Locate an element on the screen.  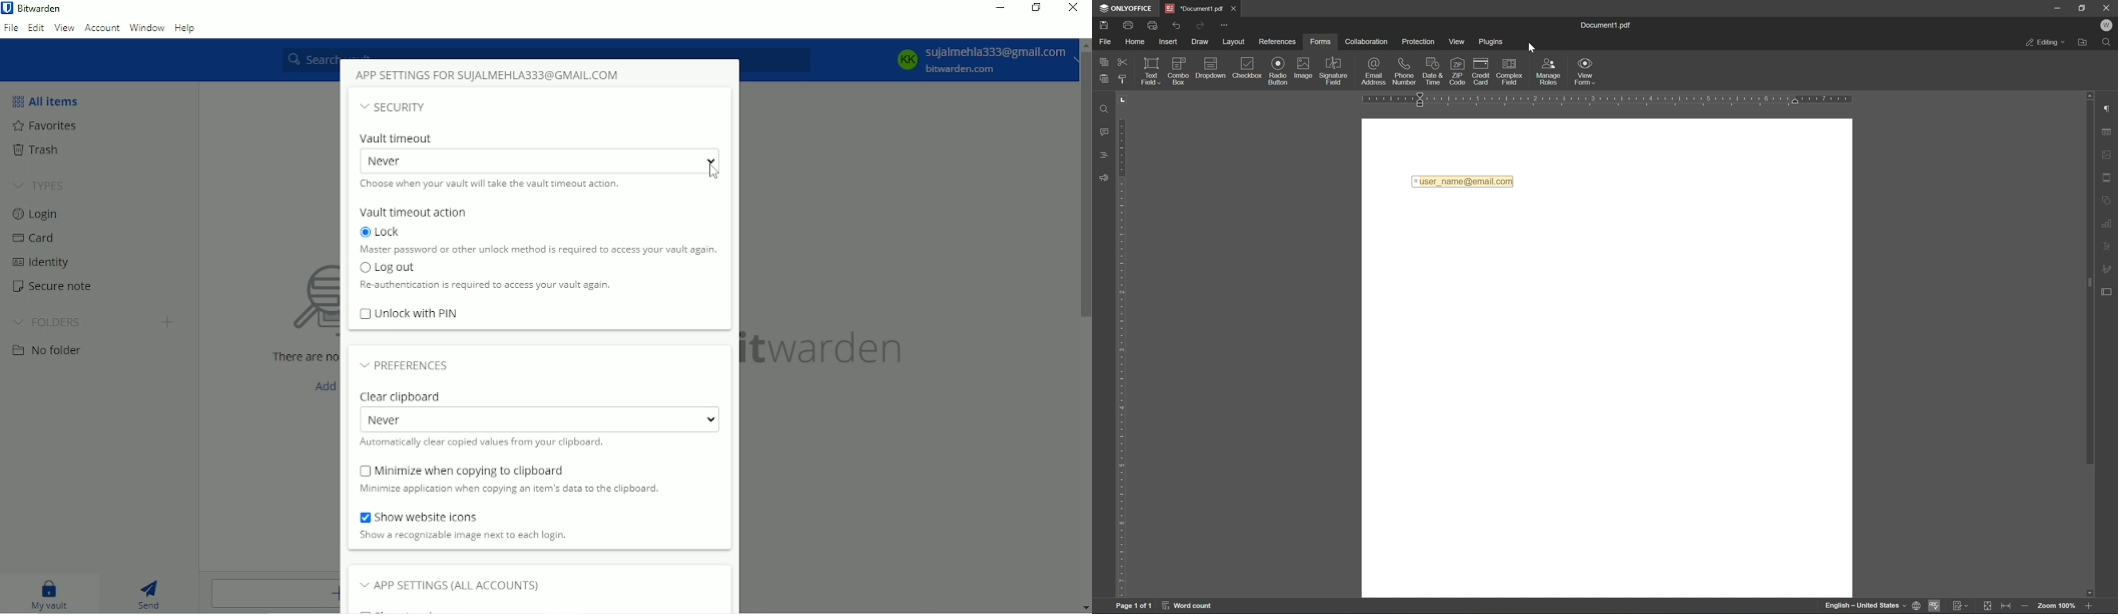
find is located at coordinates (2109, 42).